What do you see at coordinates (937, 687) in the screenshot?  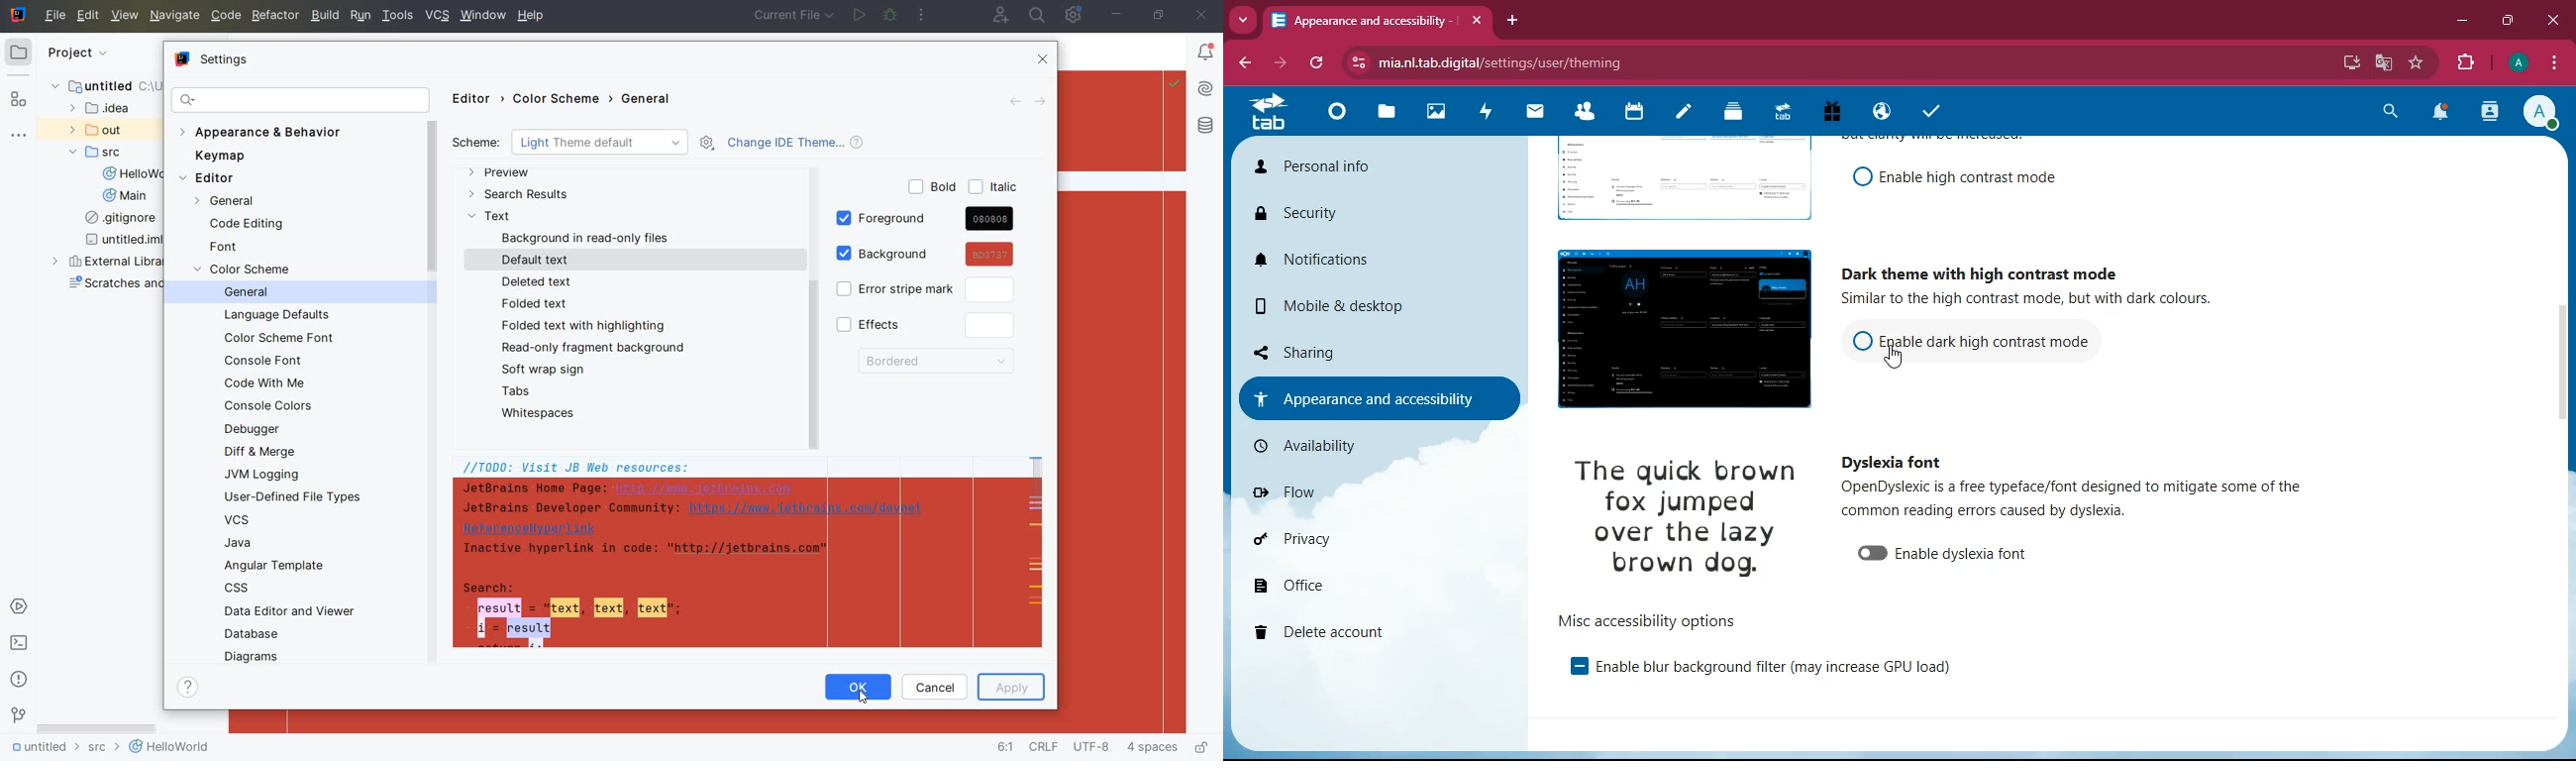 I see `CANCEL` at bounding box center [937, 687].